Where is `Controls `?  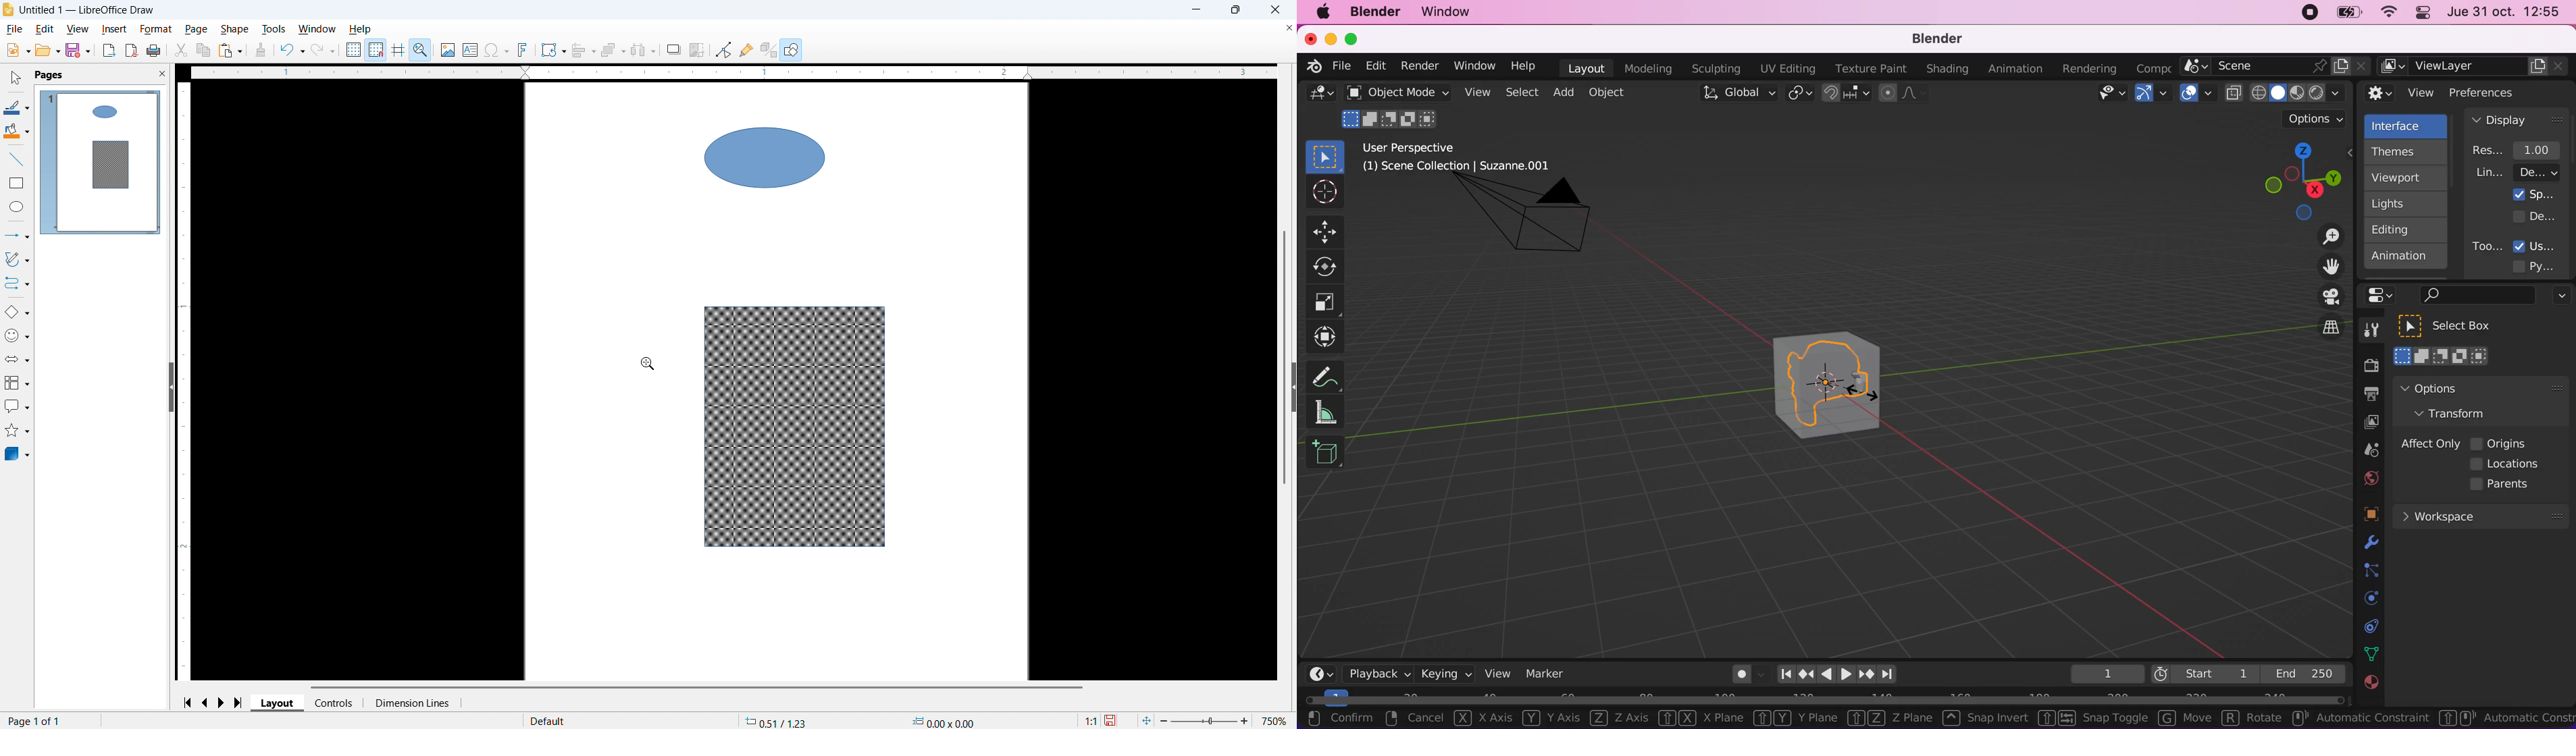
Controls  is located at coordinates (335, 703).